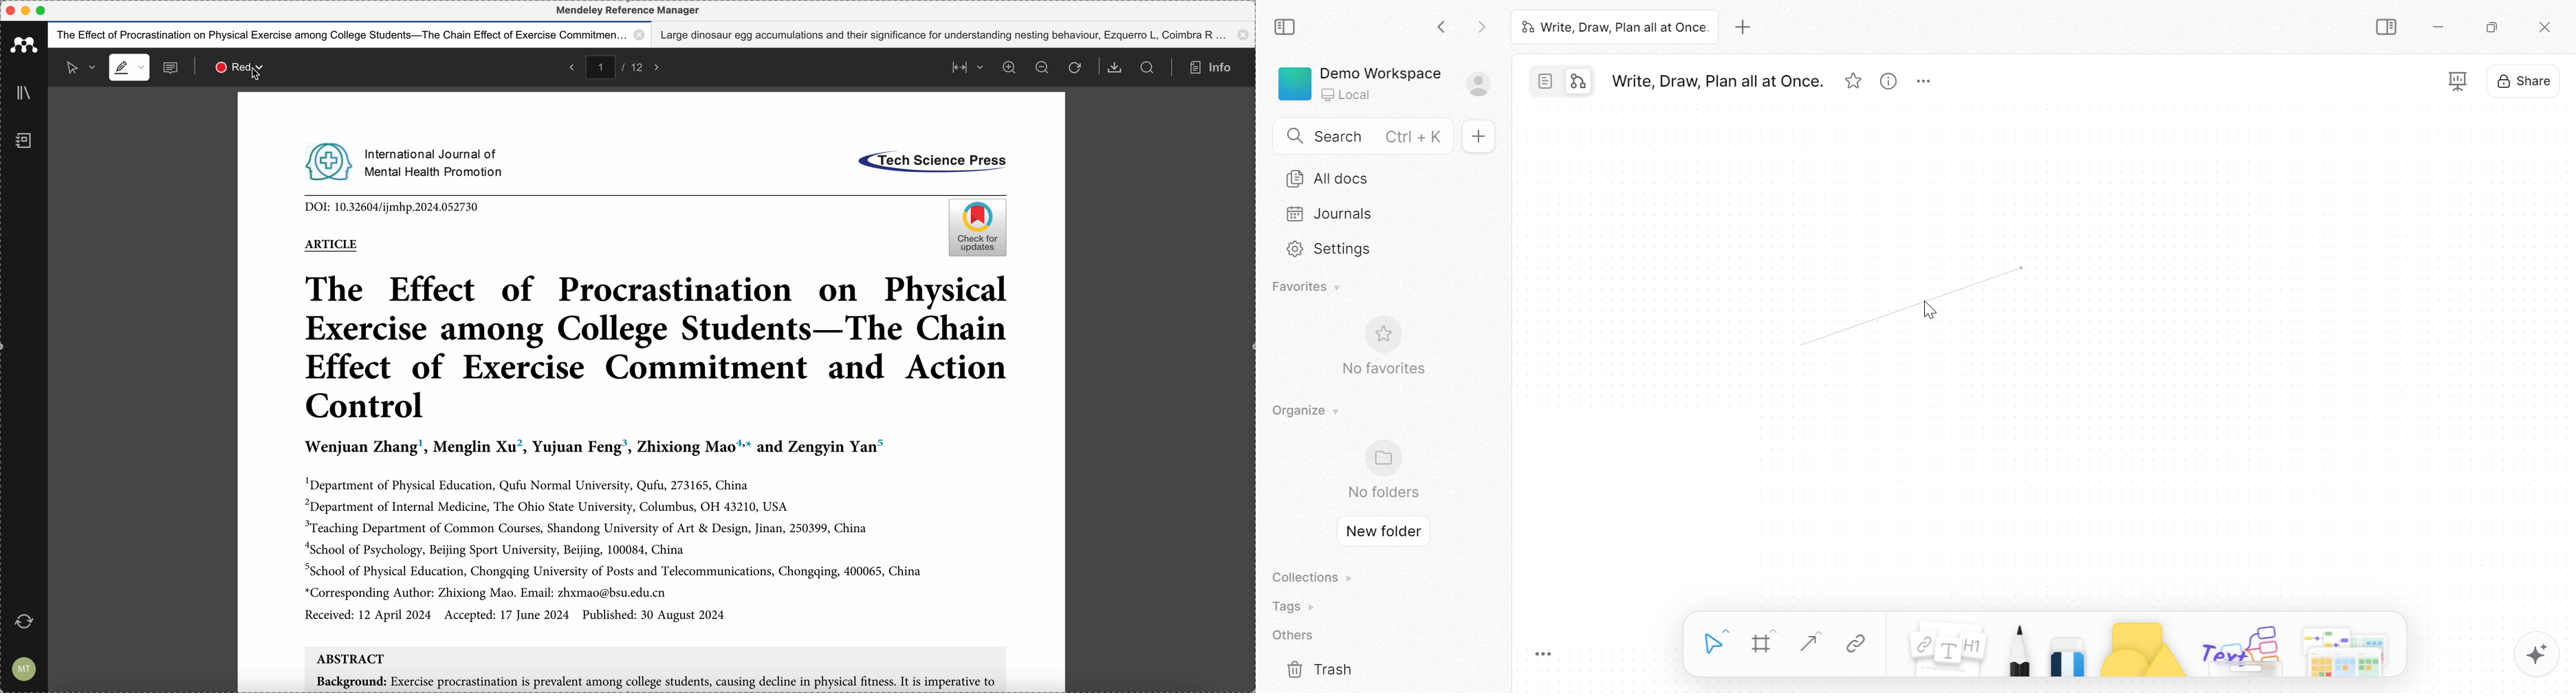  What do you see at coordinates (24, 667) in the screenshot?
I see `account settings` at bounding box center [24, 667].